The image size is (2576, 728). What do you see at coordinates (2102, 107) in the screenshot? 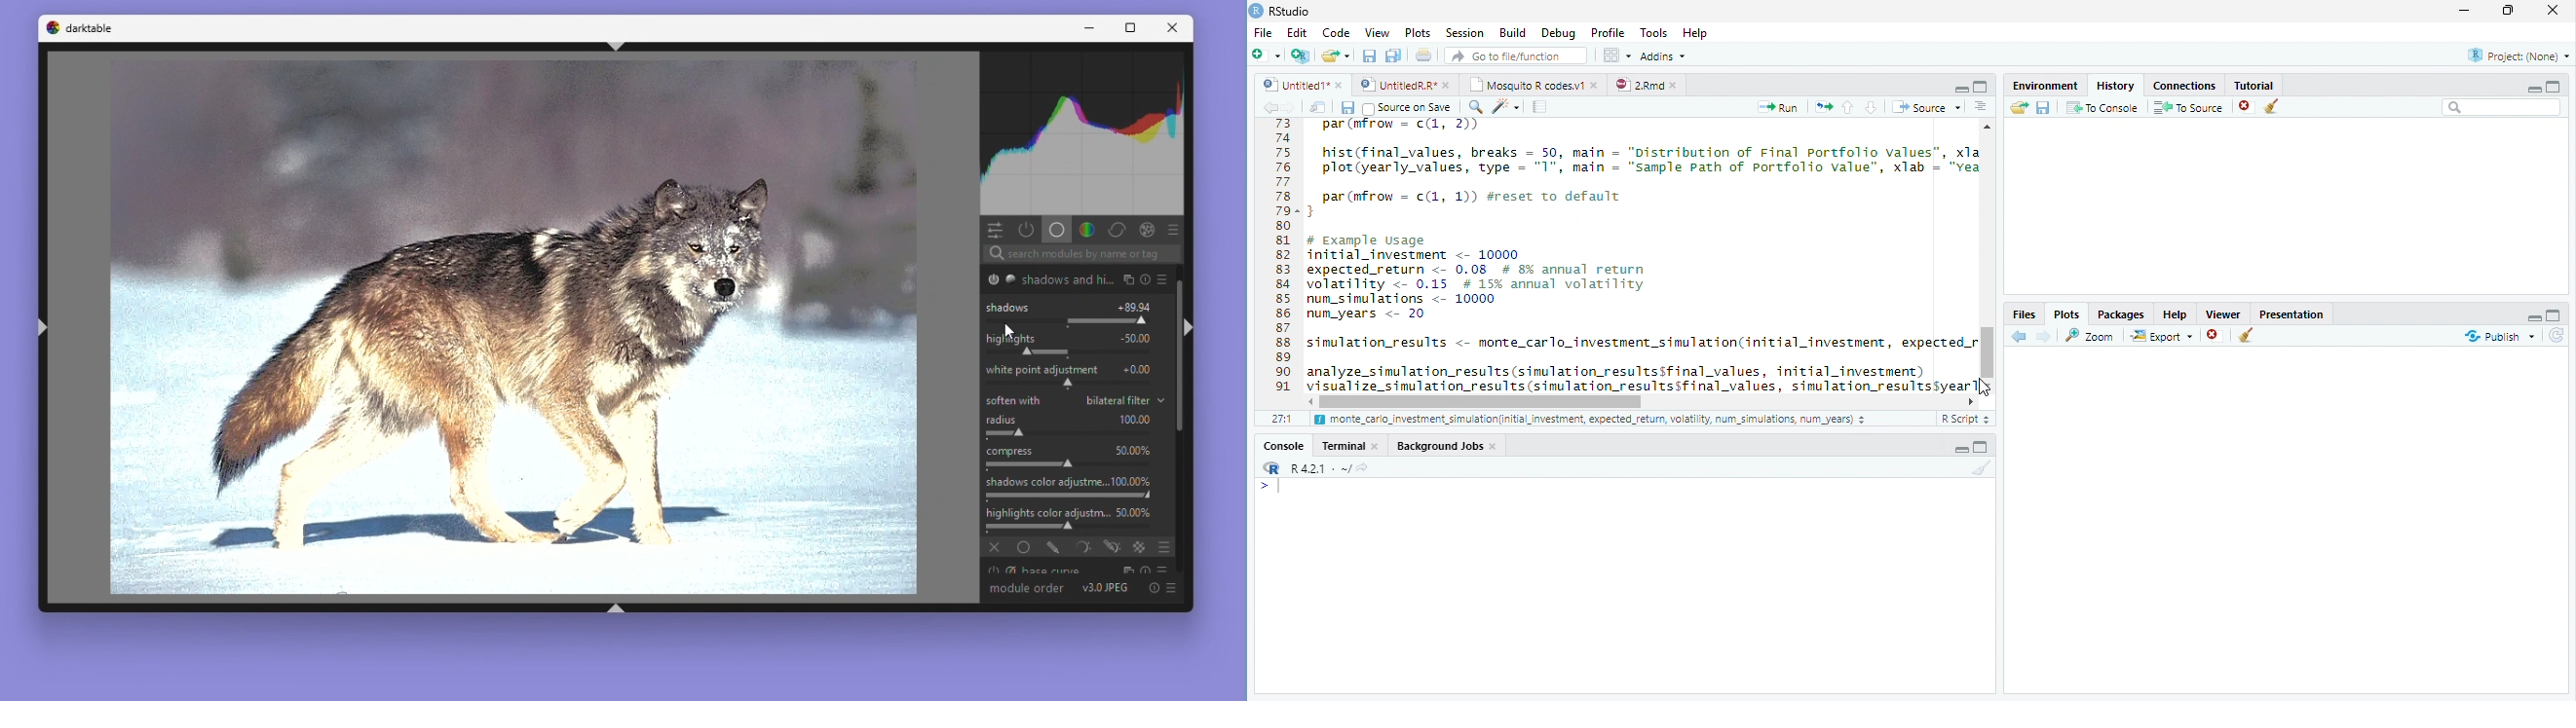
I see `To Console` at bounding box center [2102, 107].